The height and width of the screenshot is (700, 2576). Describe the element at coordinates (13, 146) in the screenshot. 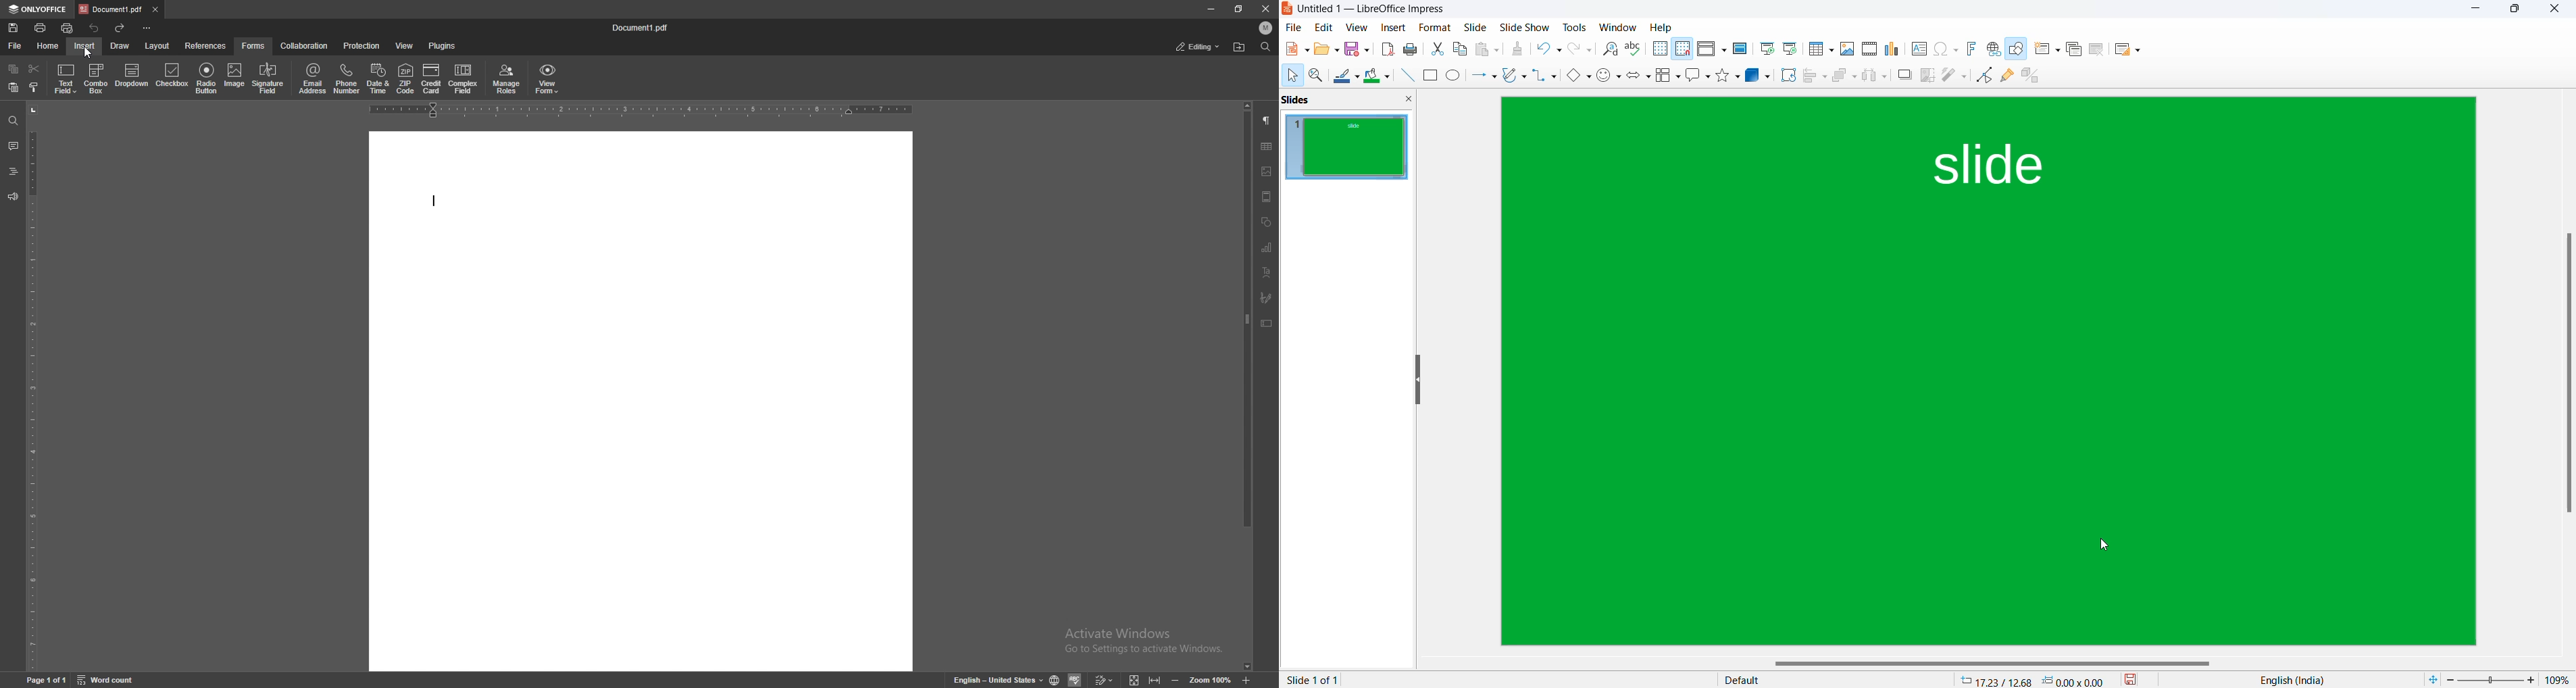

I see `comment` at that location.